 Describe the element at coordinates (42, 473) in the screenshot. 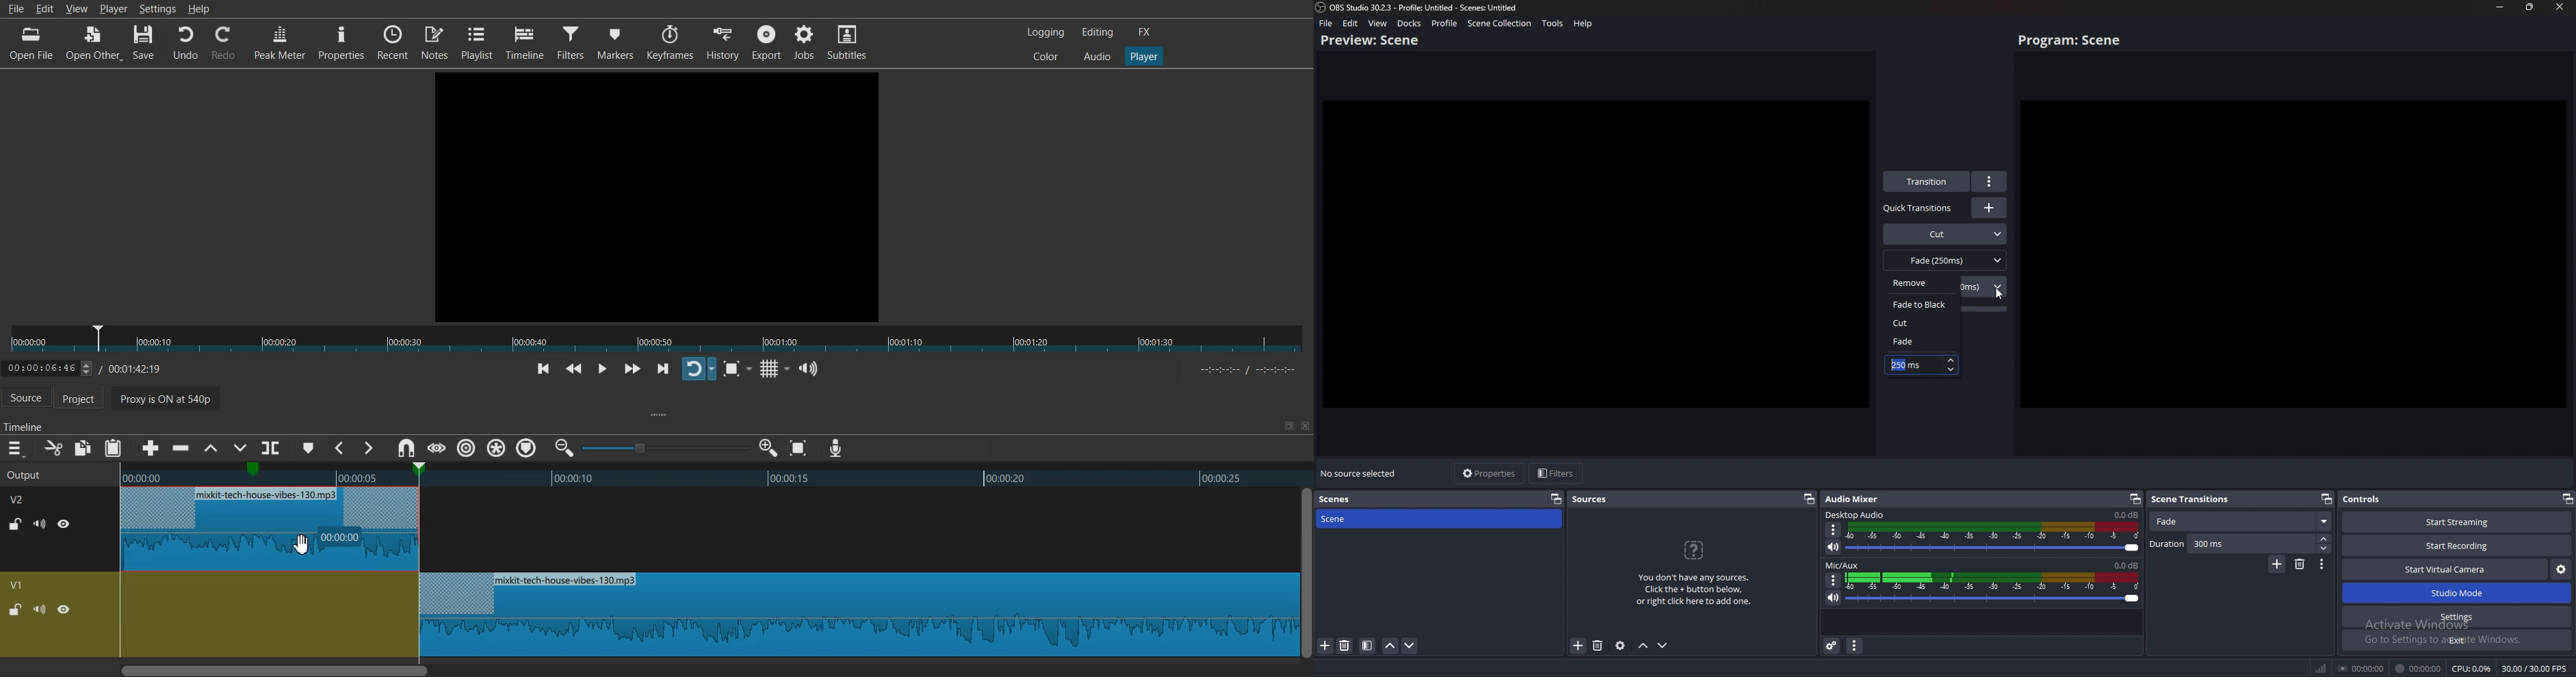

I see `Output` at that location.